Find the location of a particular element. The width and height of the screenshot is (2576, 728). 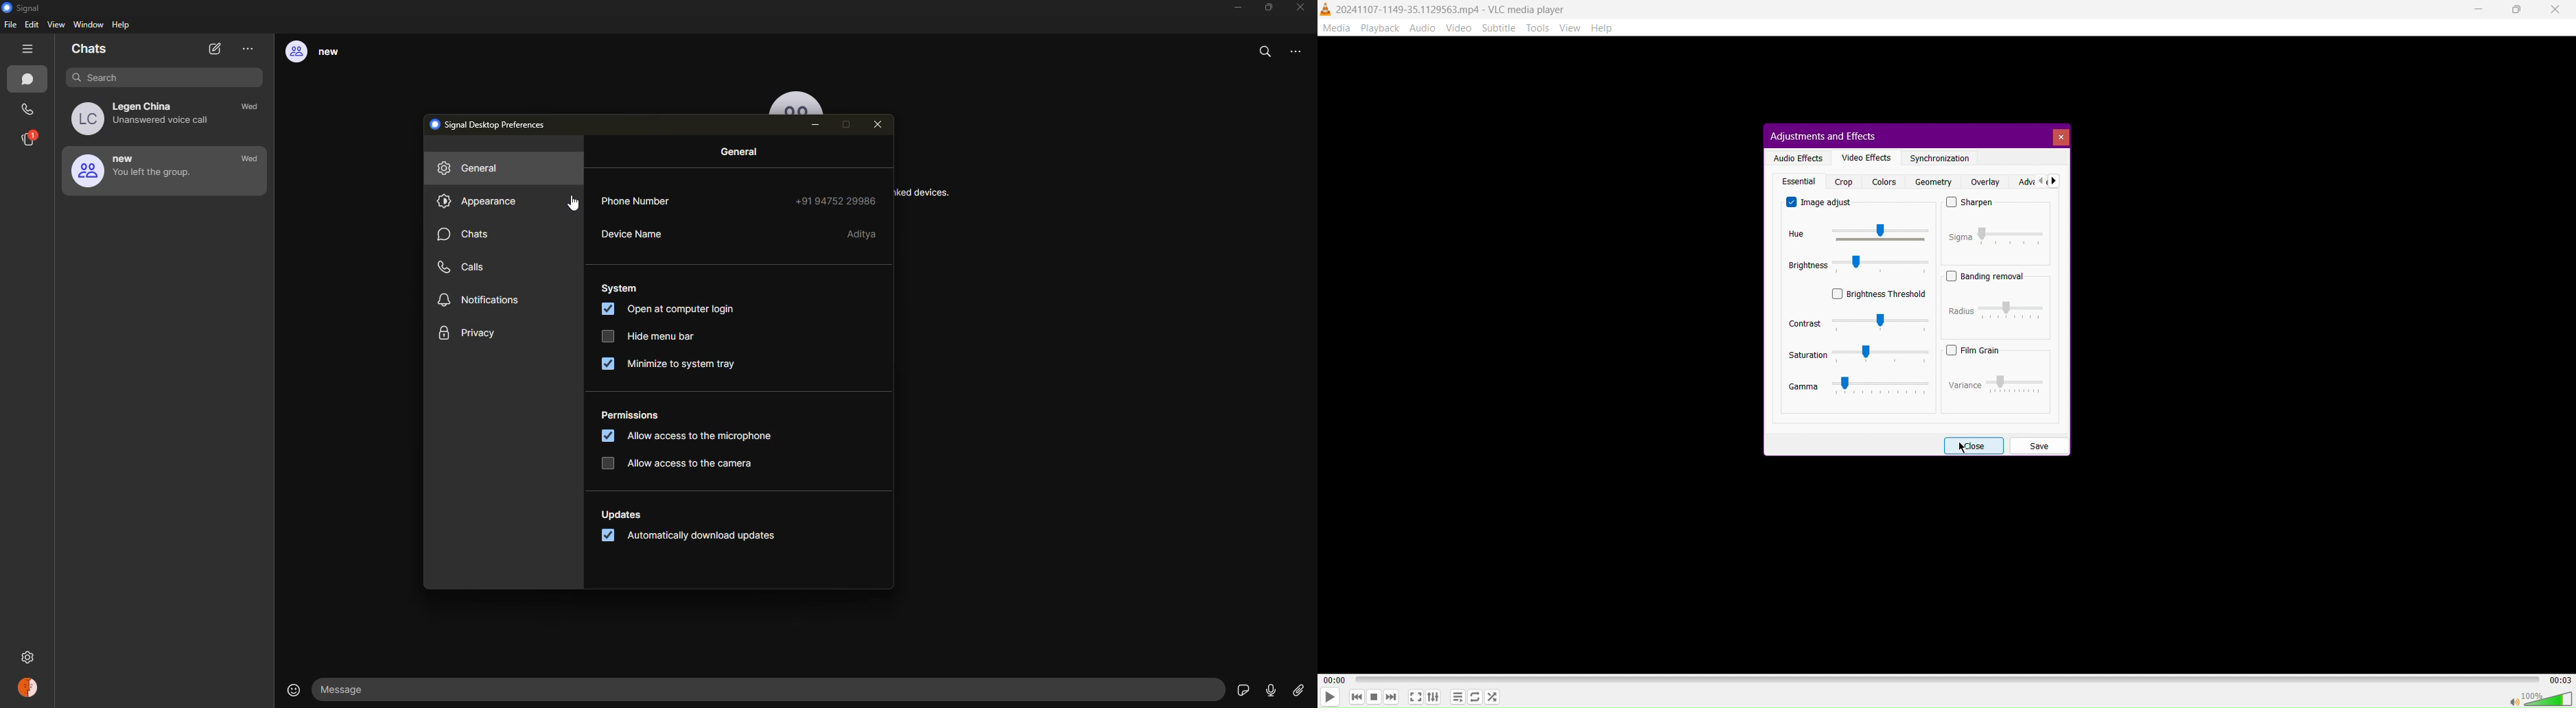

Stop is located at coordinates (1373, 698).